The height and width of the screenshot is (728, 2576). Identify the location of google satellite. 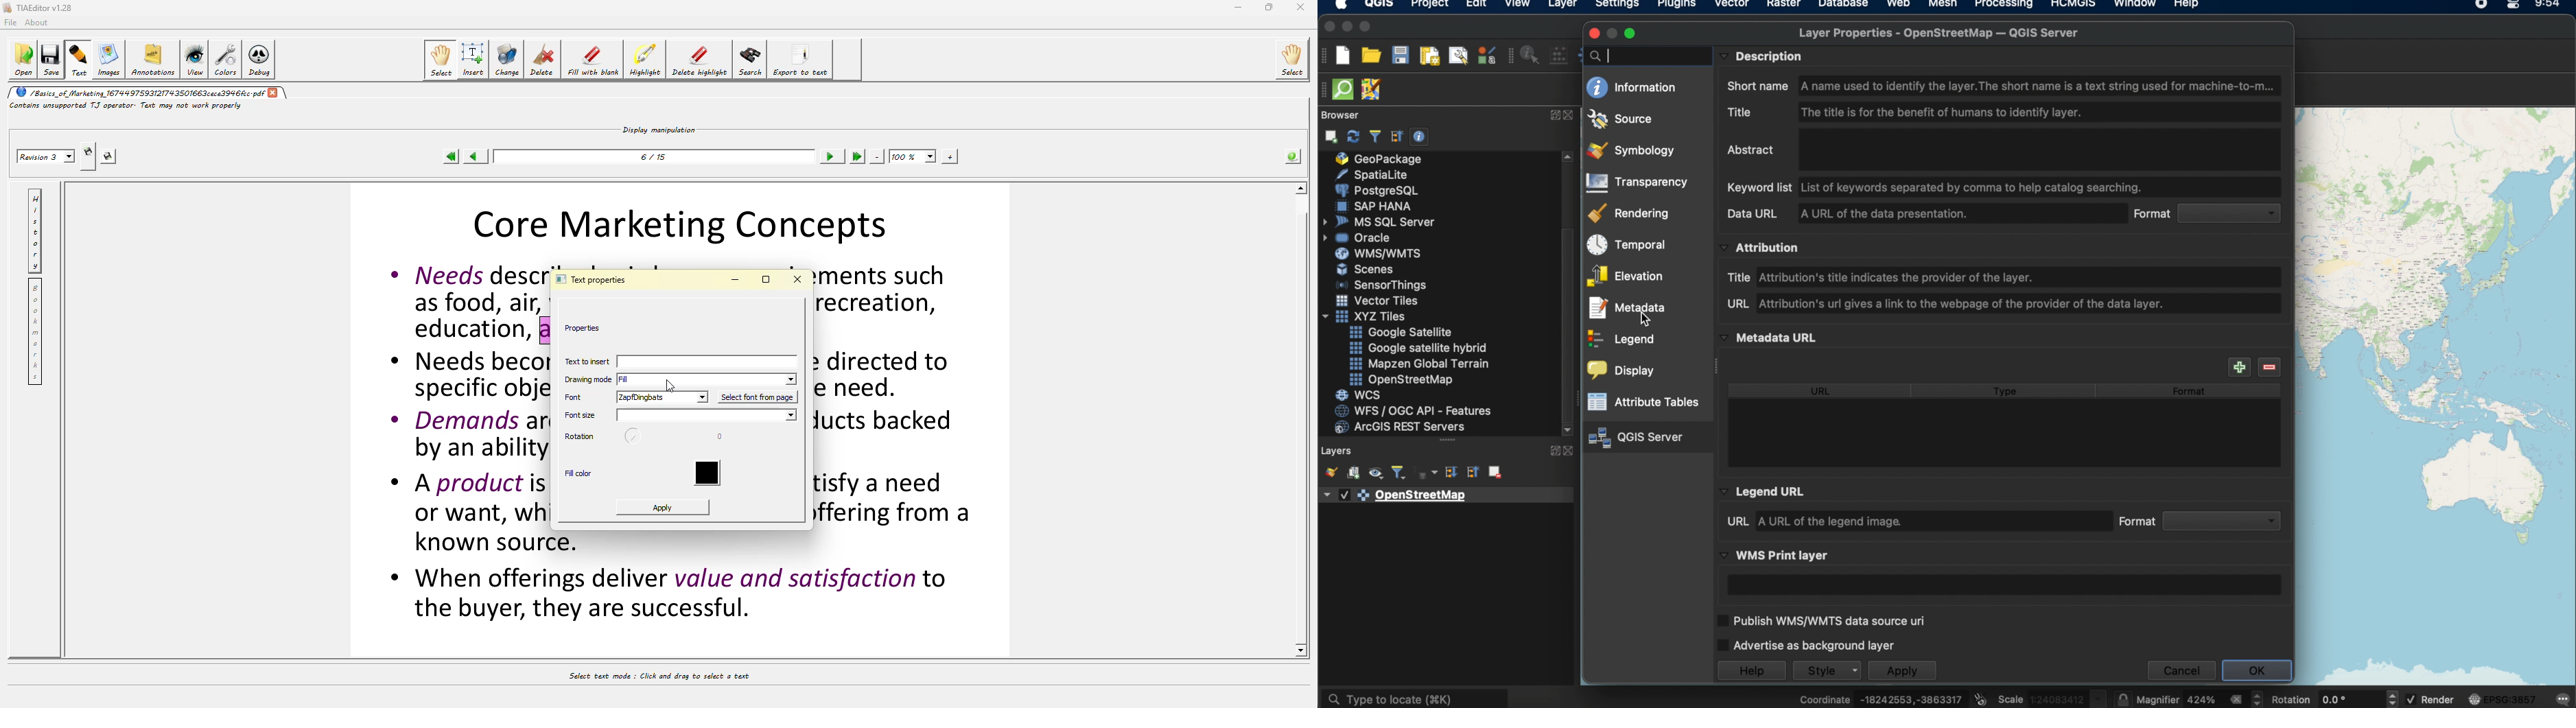
(1405, 332).